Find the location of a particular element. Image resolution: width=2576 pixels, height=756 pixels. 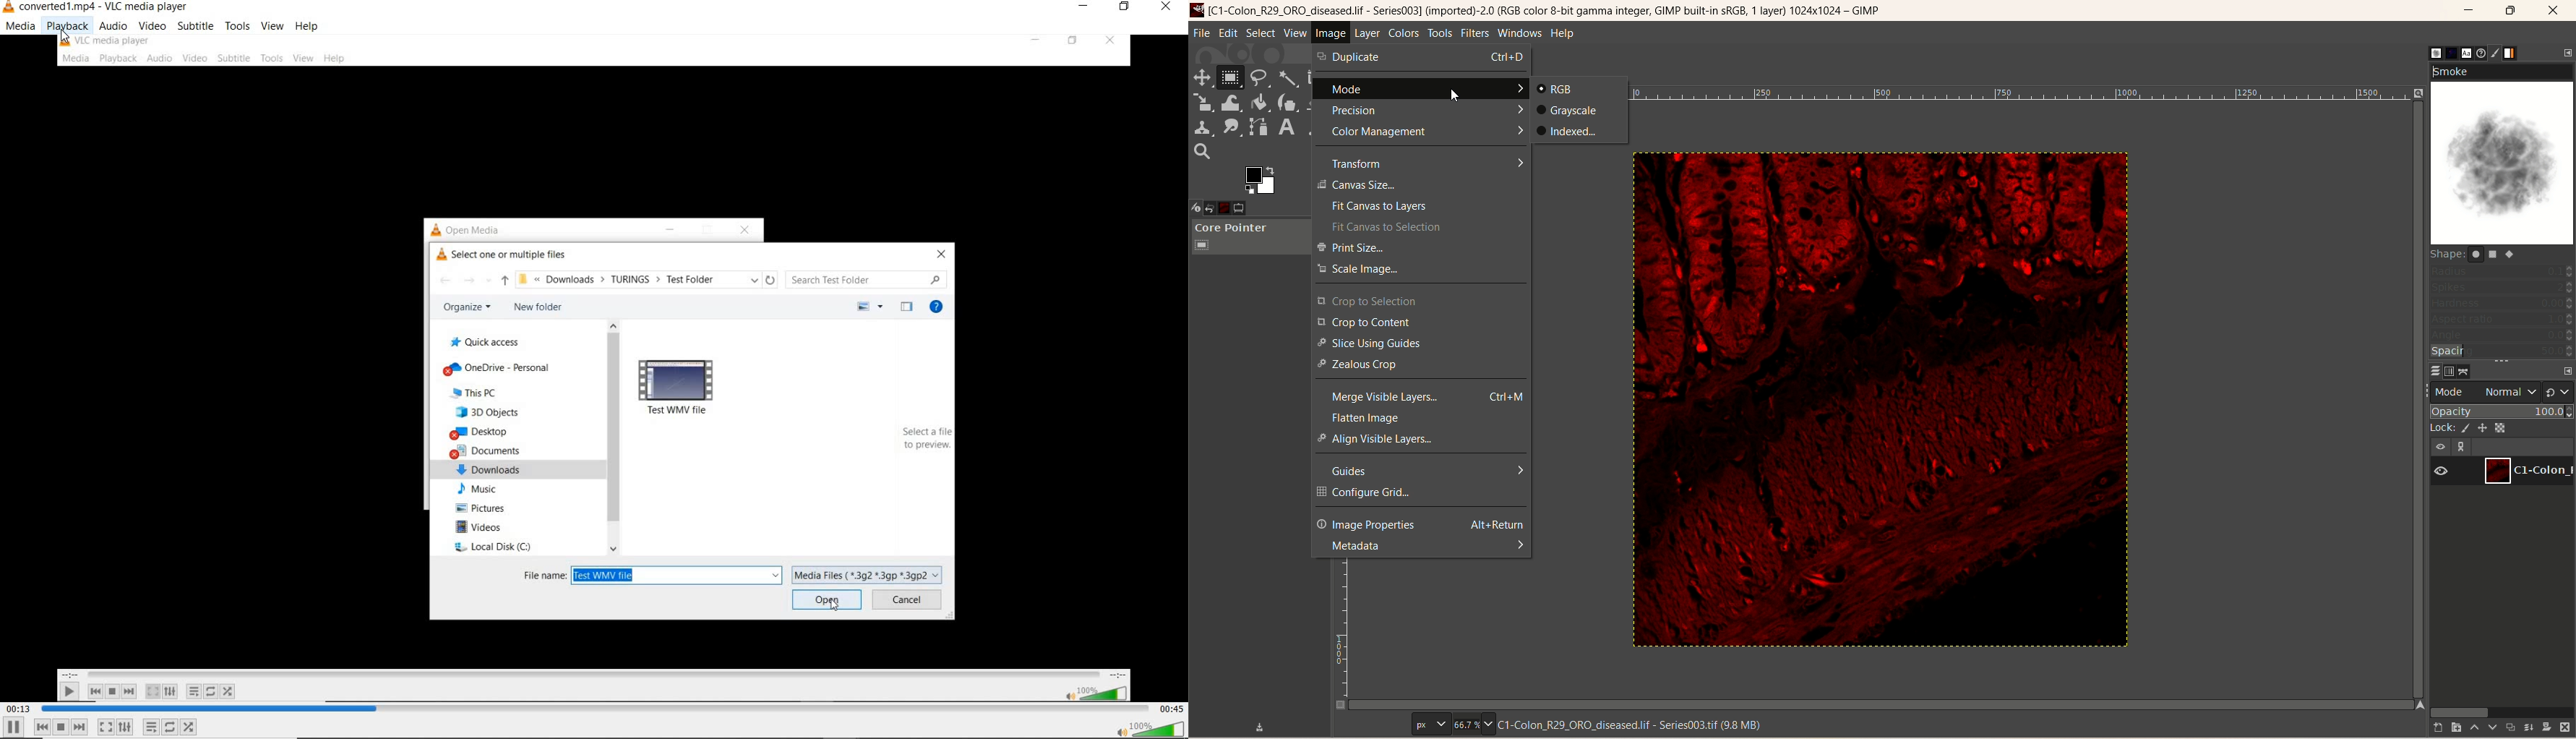

core pointer is located at coordinates (1245, 238).